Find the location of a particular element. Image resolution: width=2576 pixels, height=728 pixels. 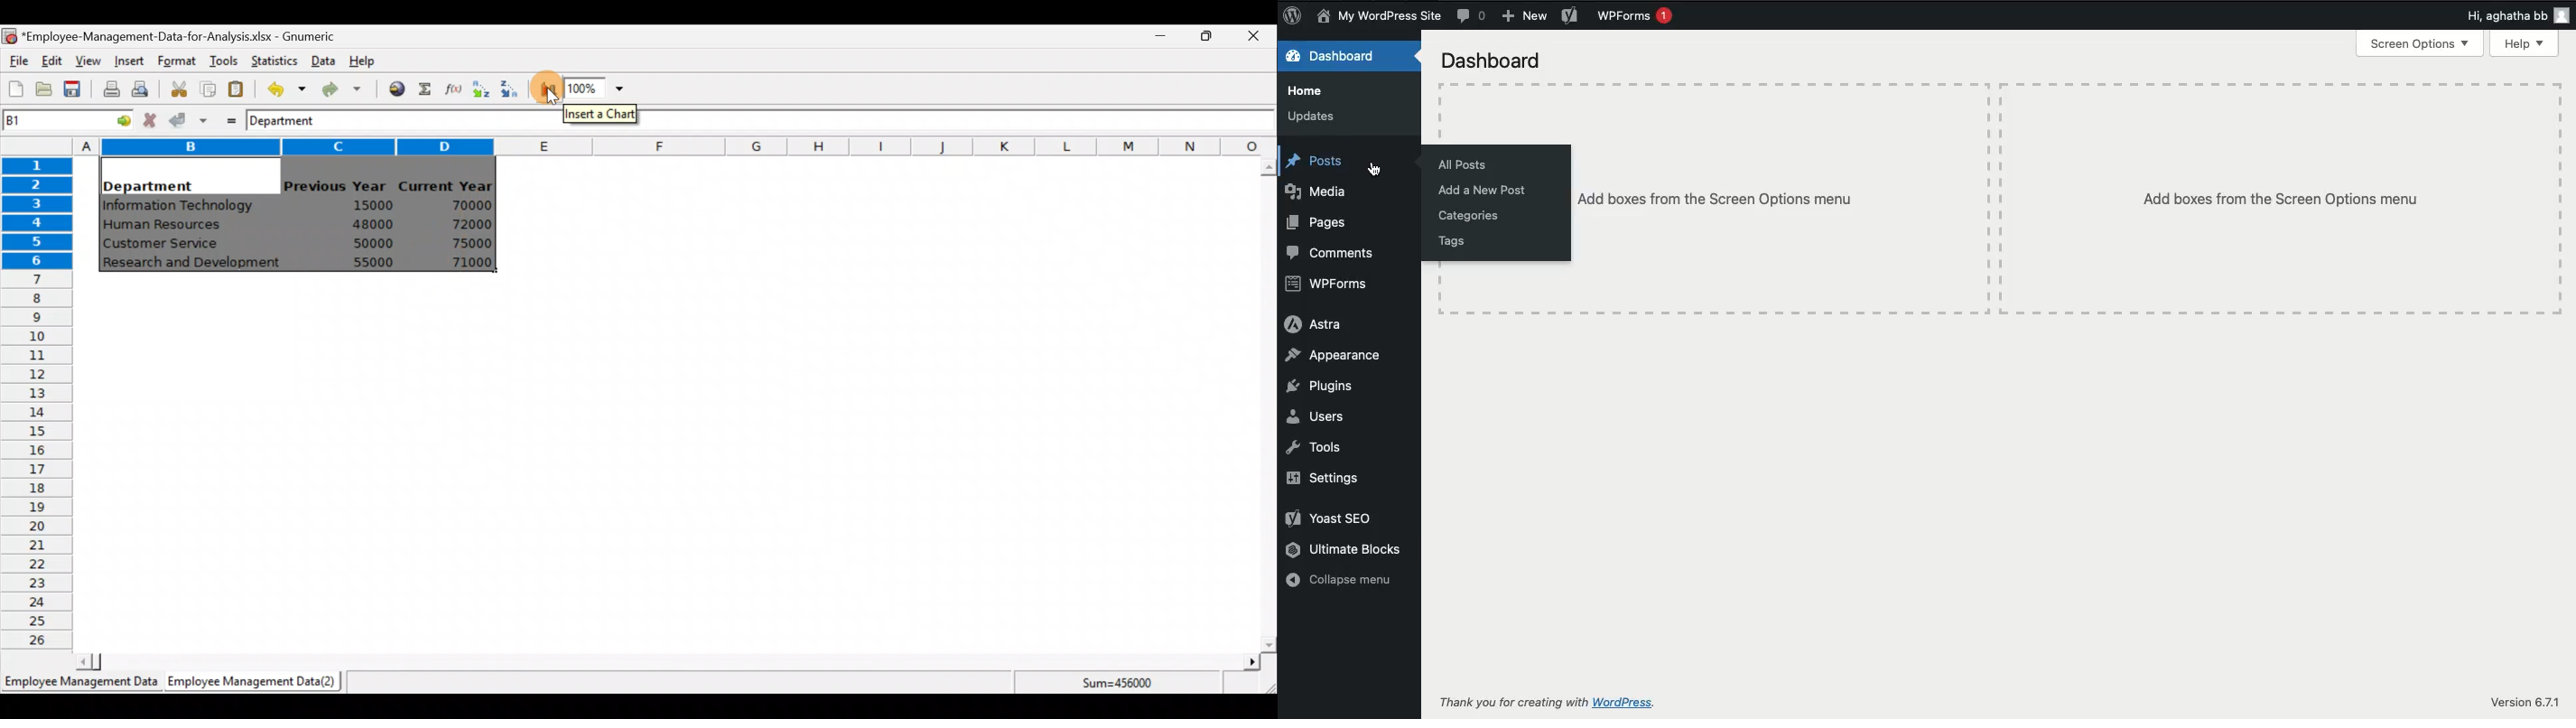

File is located at coordinates (17, 61).